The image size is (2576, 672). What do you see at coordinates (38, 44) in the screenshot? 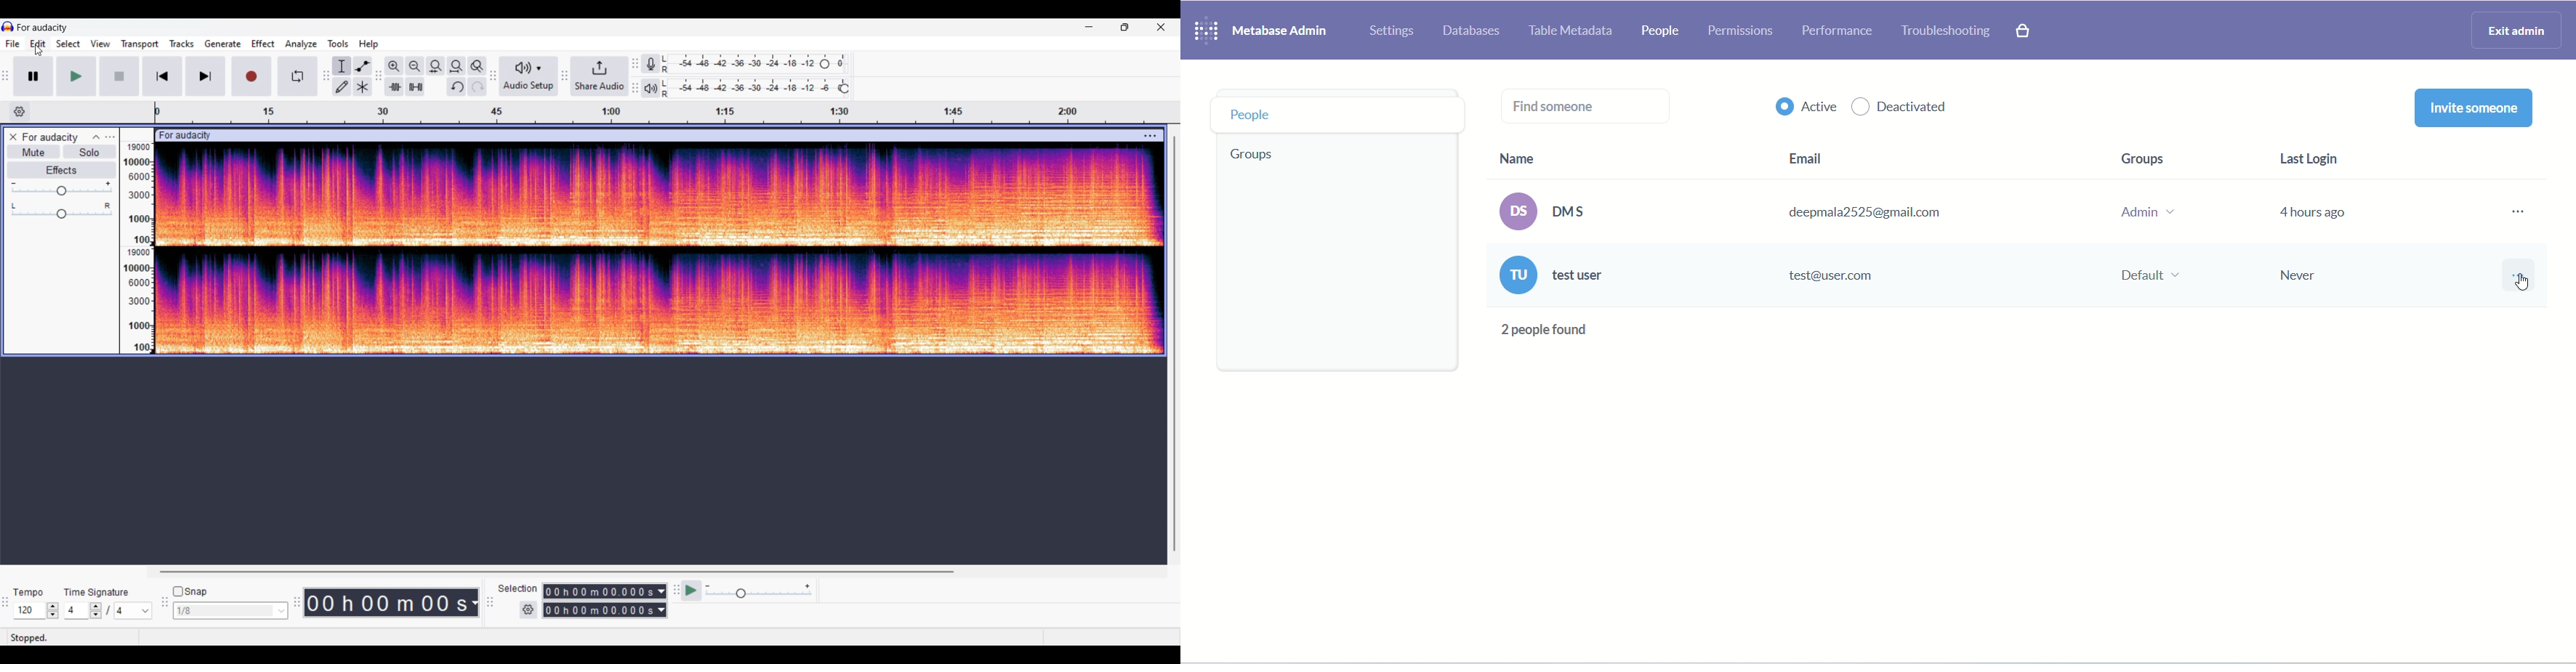
I see `Edit menu` at bounding box center [38, 44].